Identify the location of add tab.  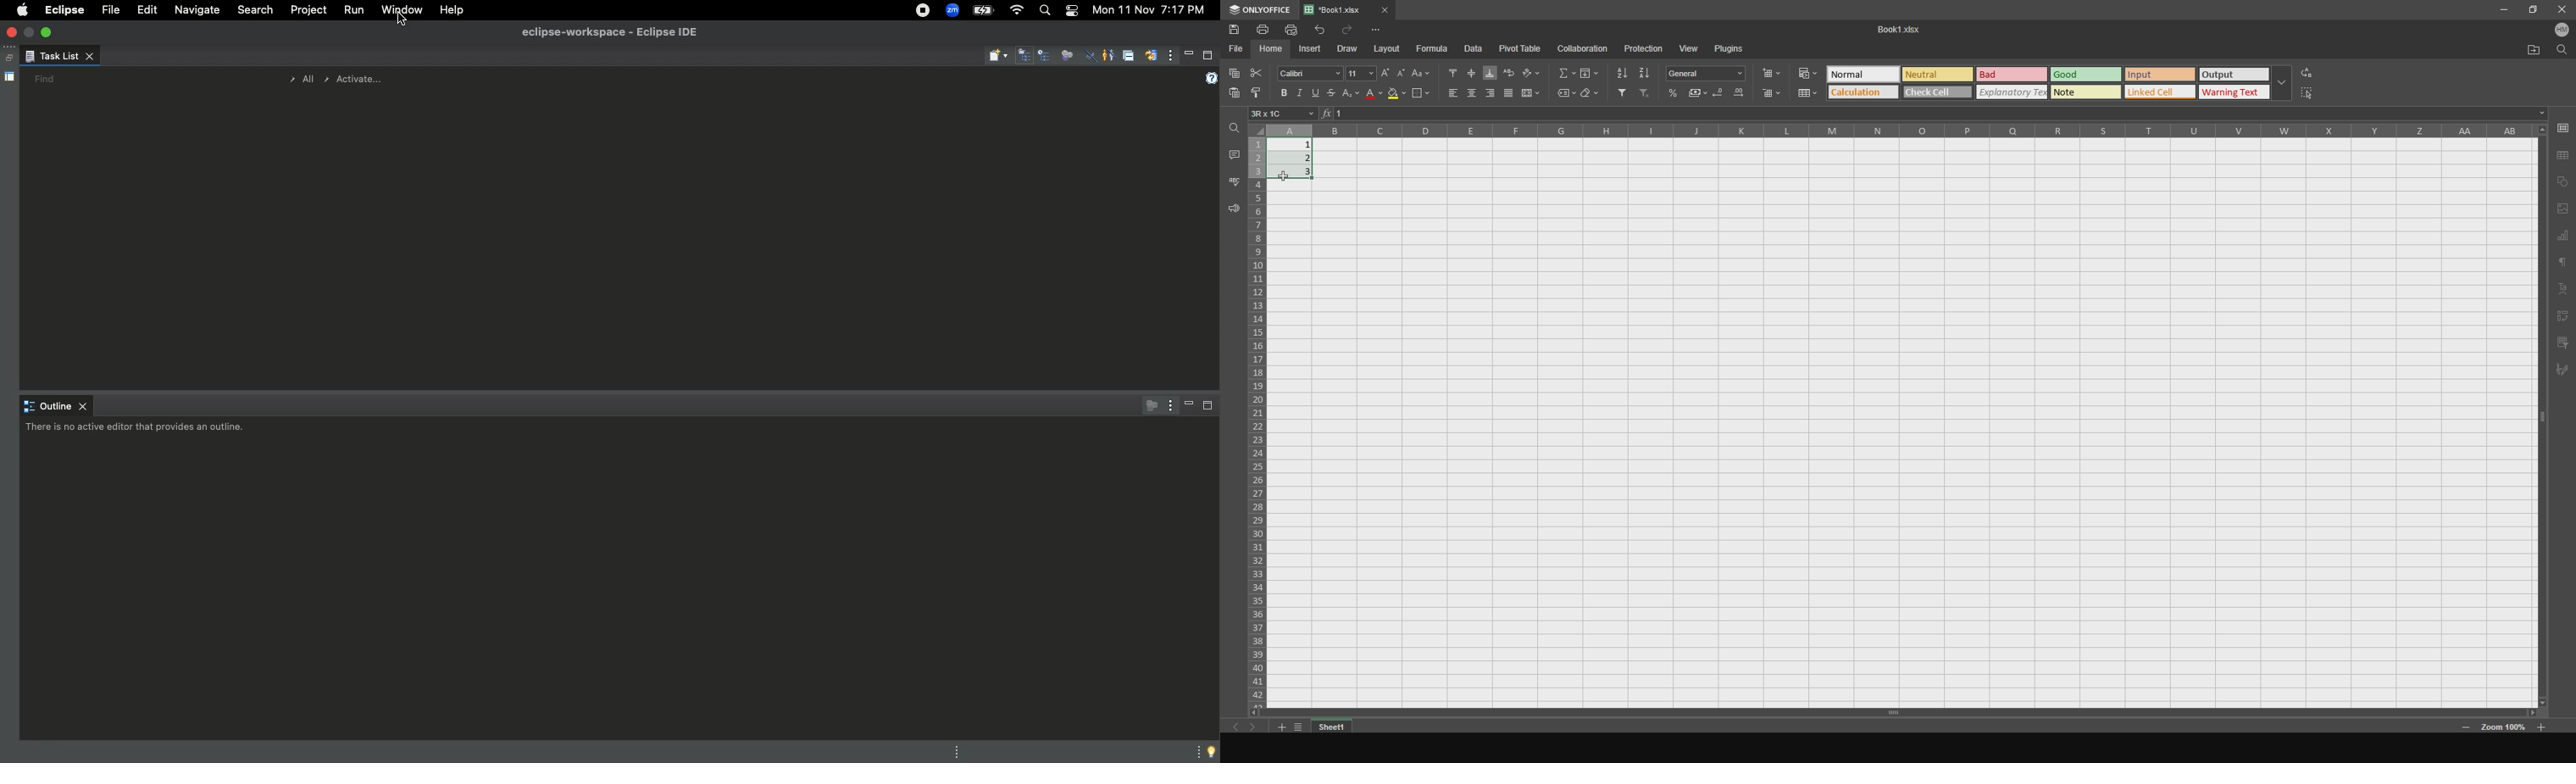
(1279, 728).